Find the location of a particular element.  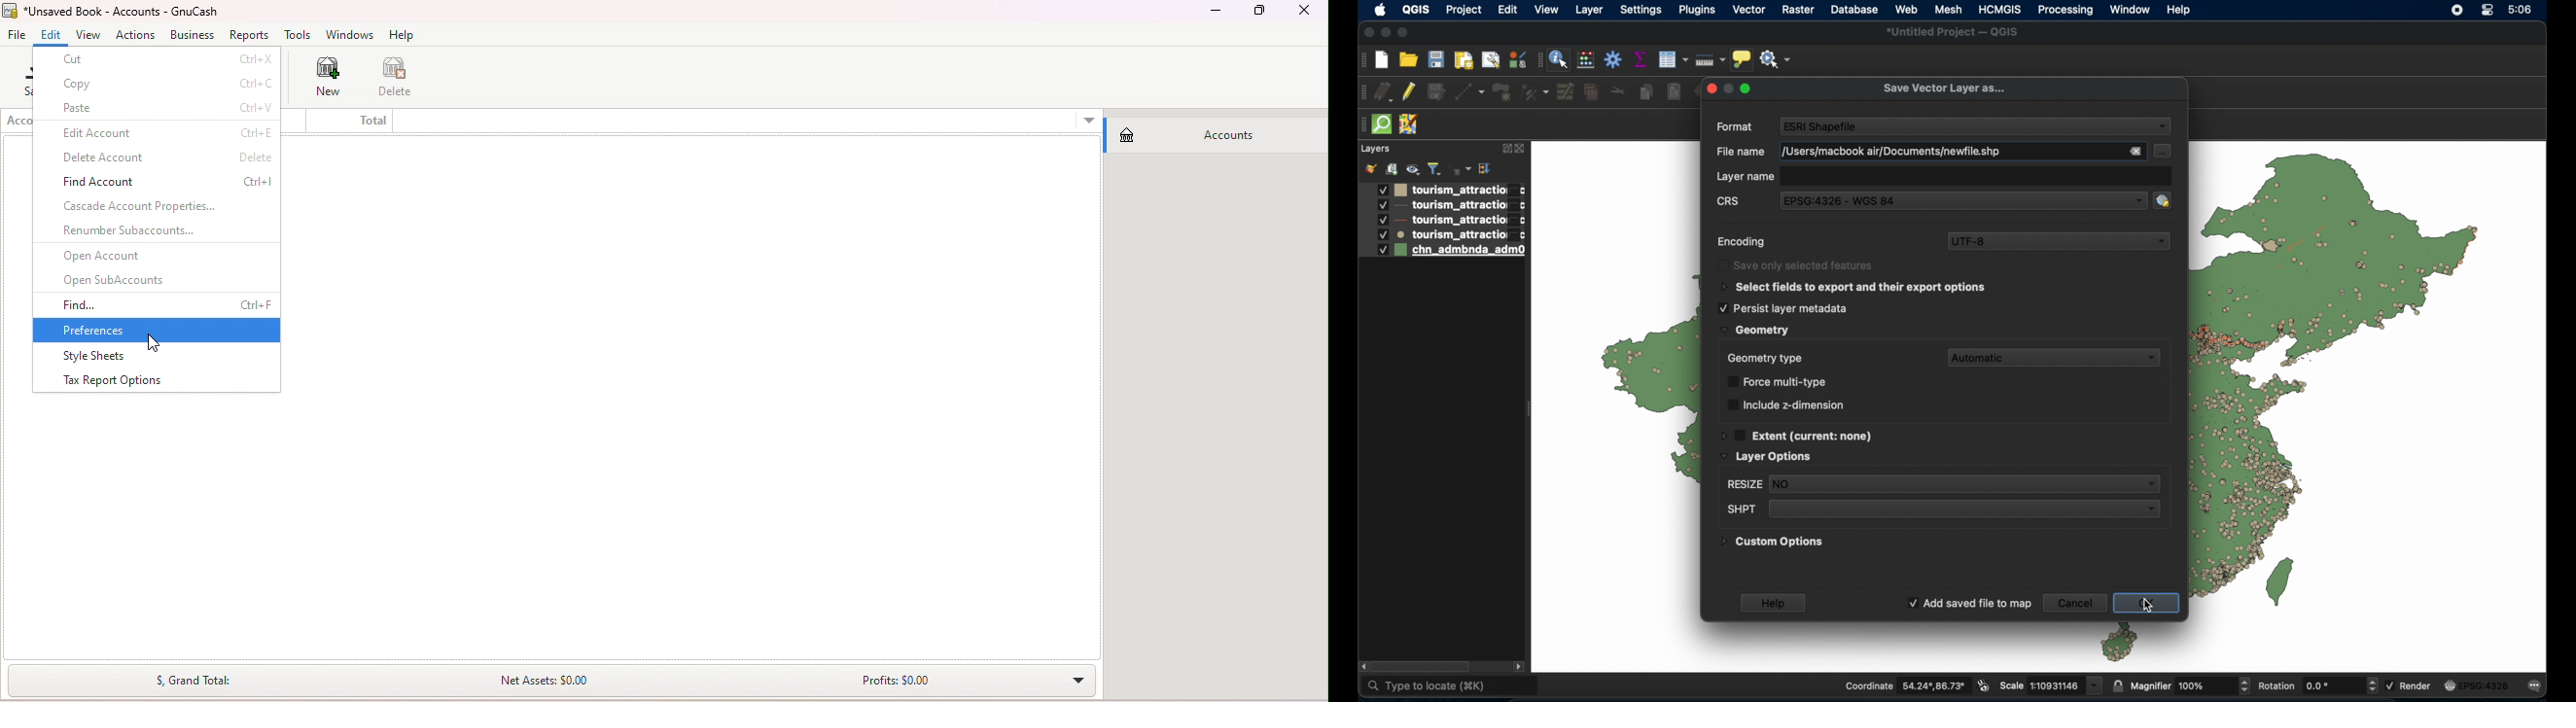

Copy is located at coordinates (162, 82).